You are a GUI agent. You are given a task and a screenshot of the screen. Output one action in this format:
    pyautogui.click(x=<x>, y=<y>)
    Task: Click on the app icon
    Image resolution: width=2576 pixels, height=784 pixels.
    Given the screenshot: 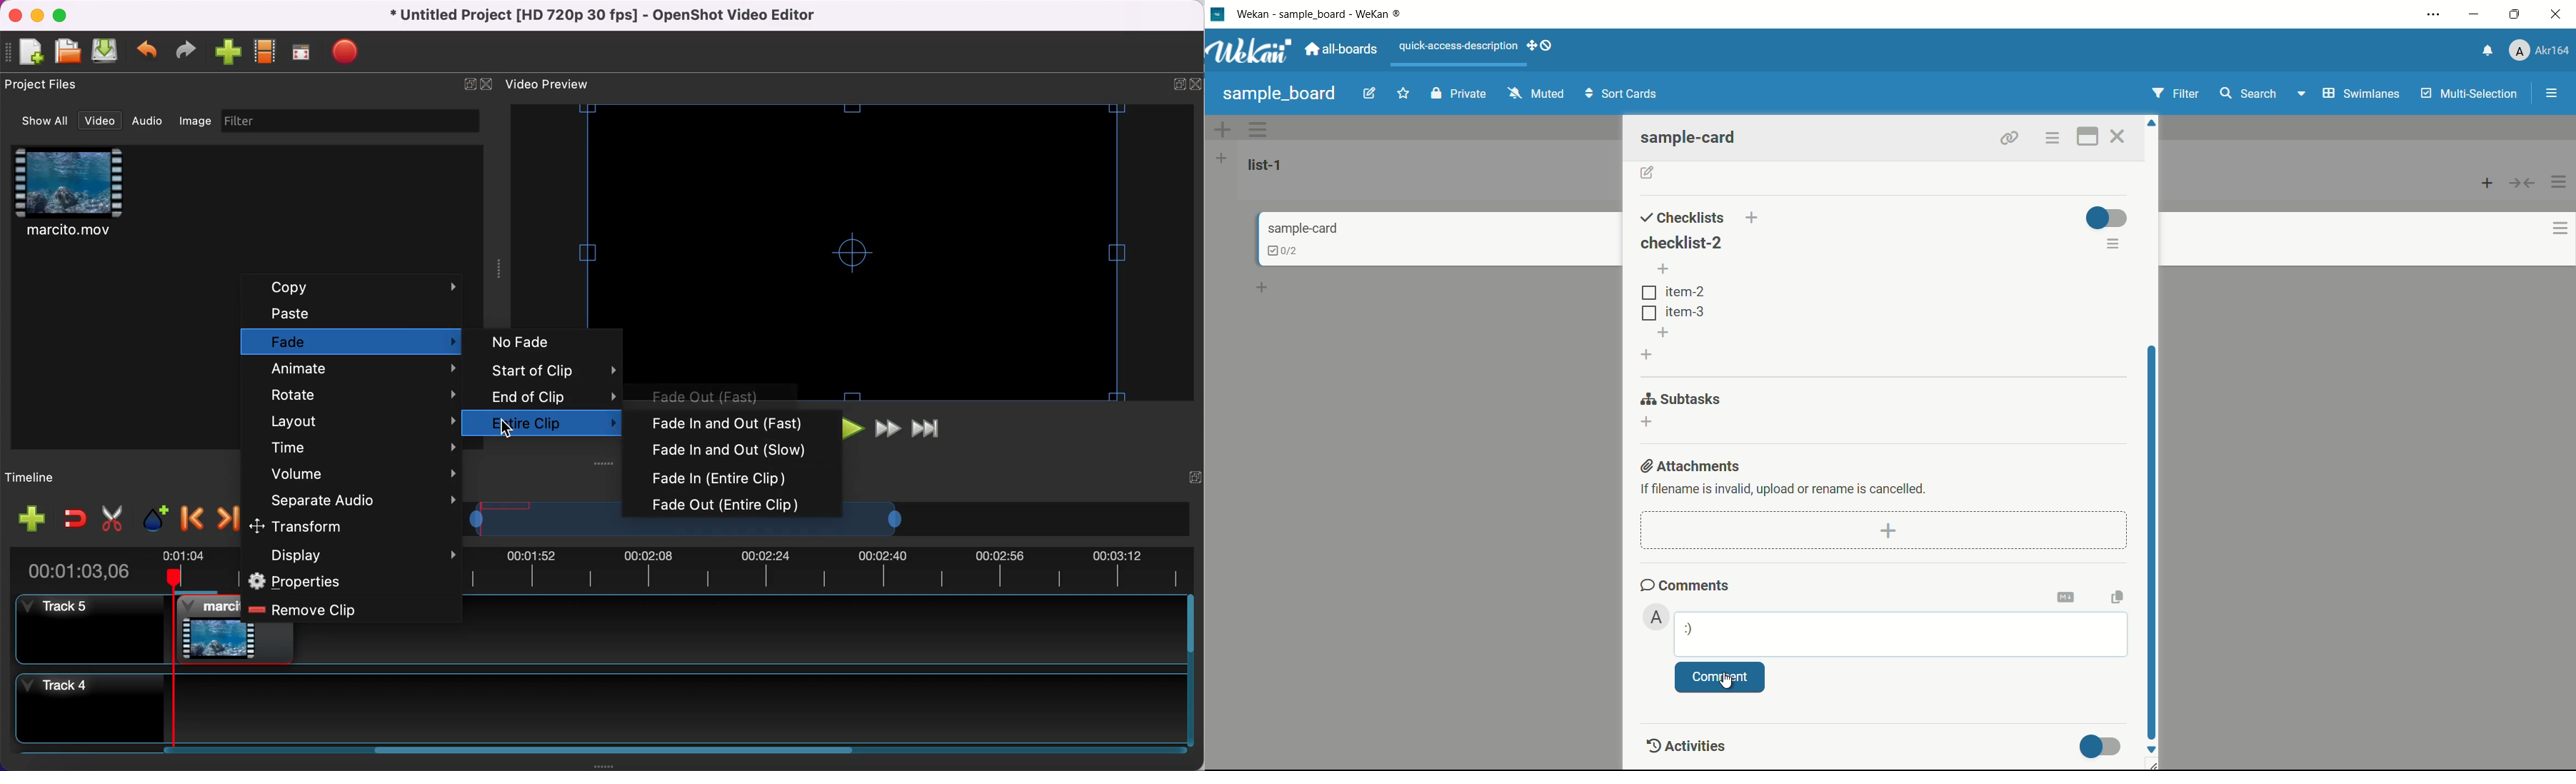 What is the action you would take?
    pyautogui.click(x=1217, y=15)
    